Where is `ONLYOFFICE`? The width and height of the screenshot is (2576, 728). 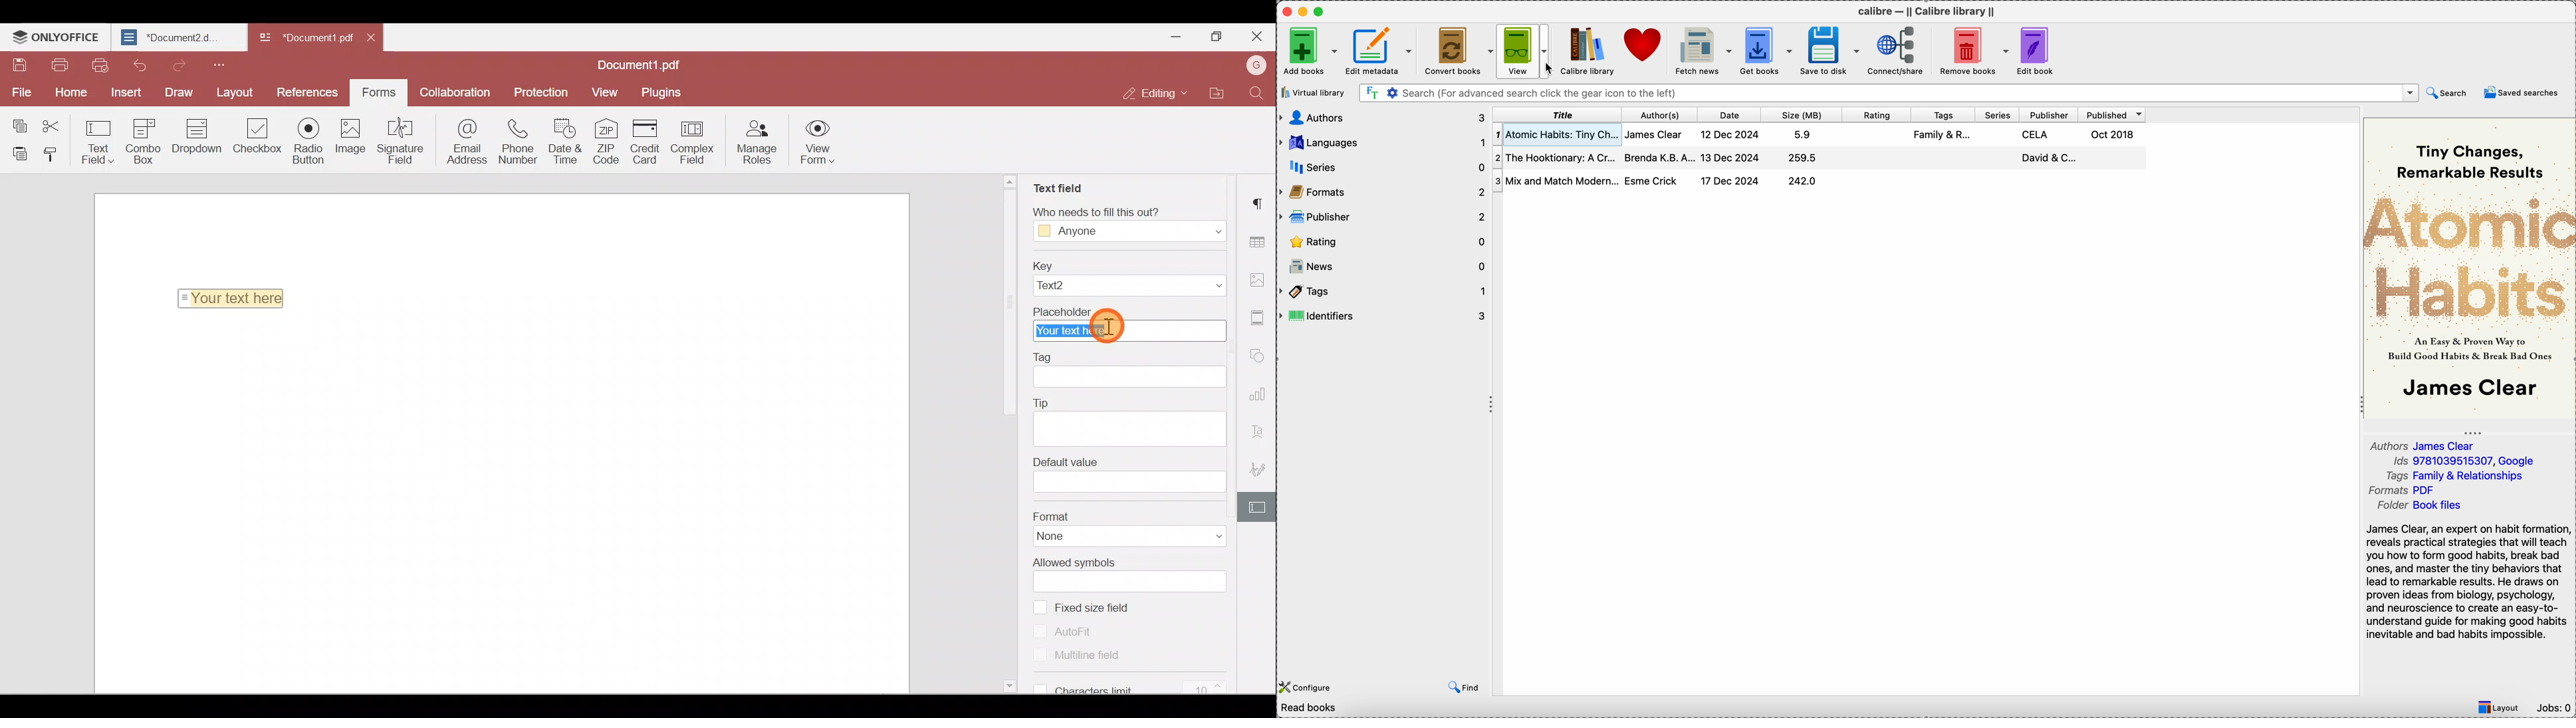 ONLYOFFICE is located at coordinates (56, 37).